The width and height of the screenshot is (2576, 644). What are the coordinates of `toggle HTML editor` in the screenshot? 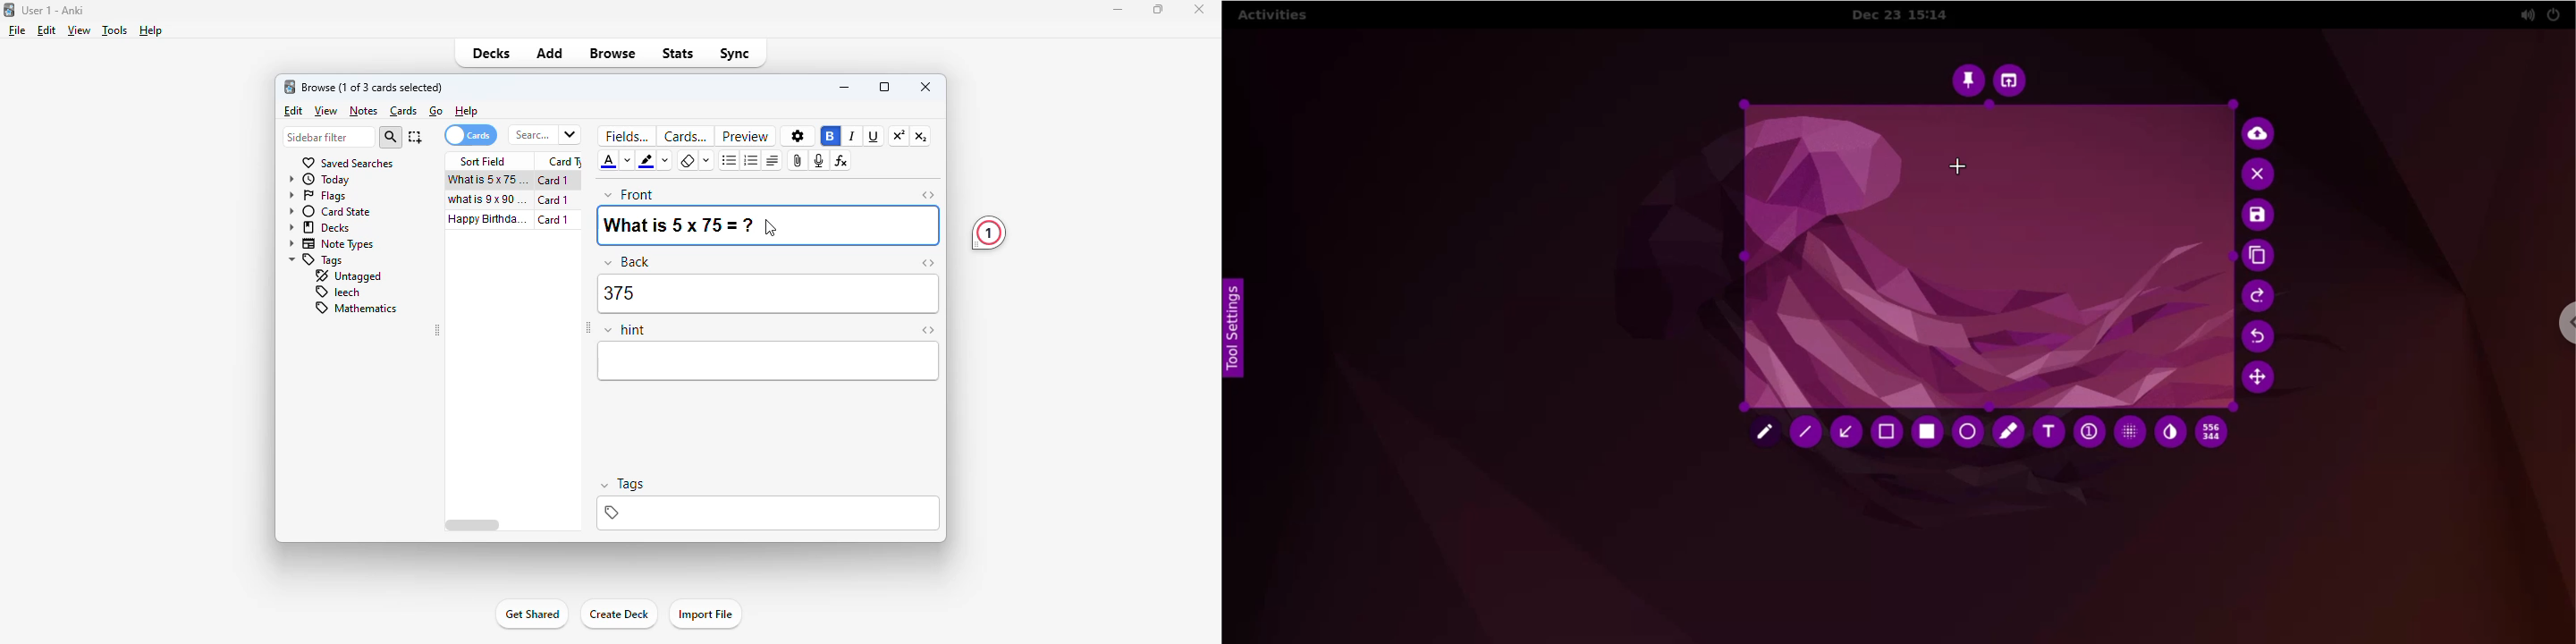 It's located at (927, 264).